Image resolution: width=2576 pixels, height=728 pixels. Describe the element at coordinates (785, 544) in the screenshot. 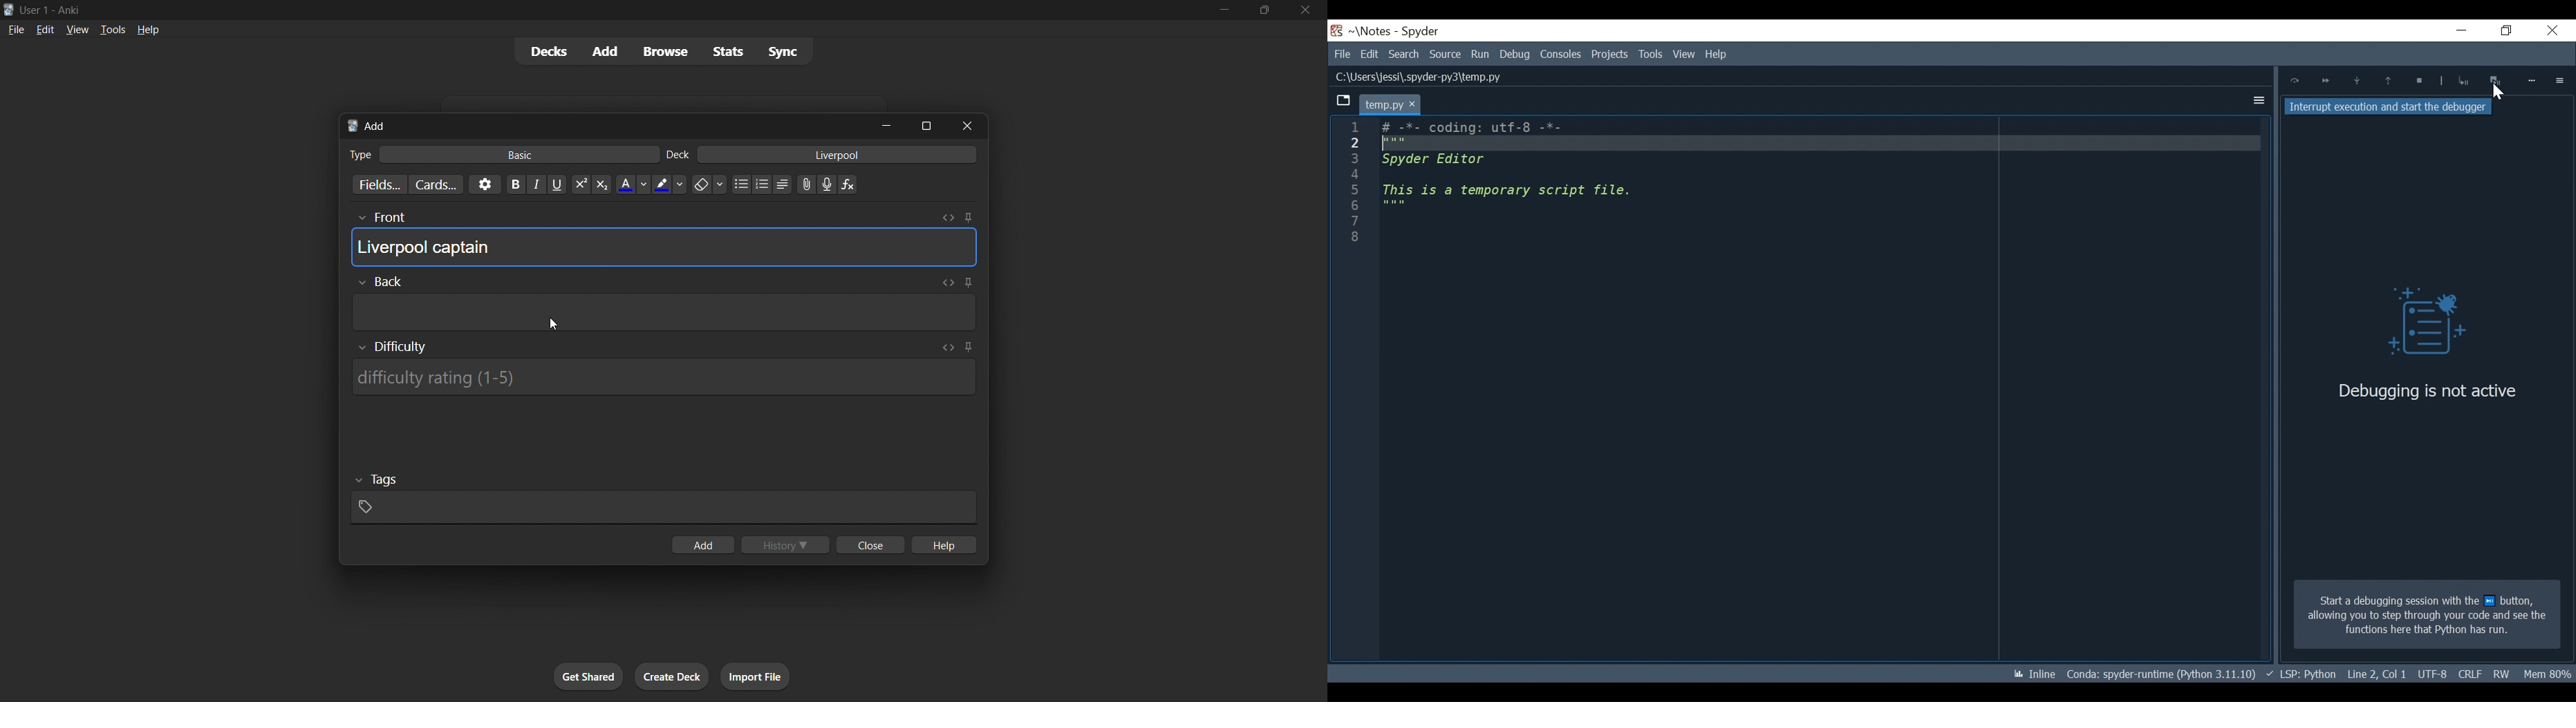

I see `history` at that location.